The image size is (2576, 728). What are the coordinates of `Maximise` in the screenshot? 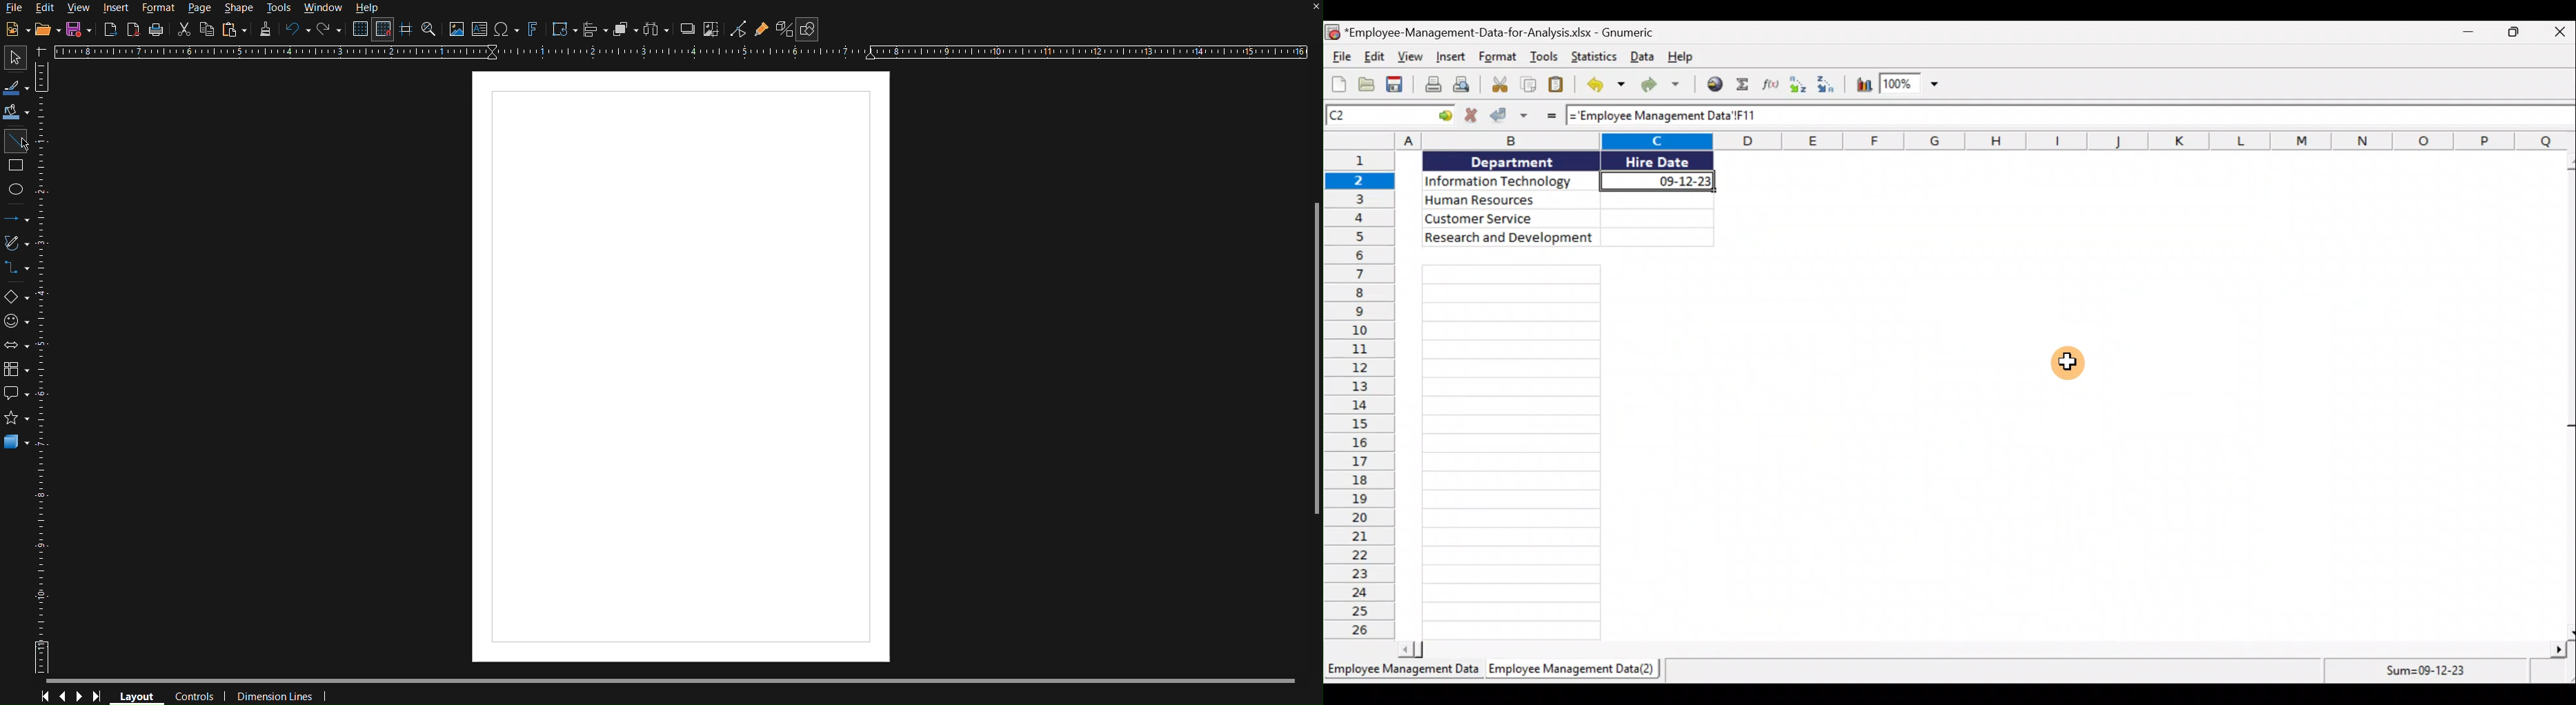 It's located at (2520, 32).